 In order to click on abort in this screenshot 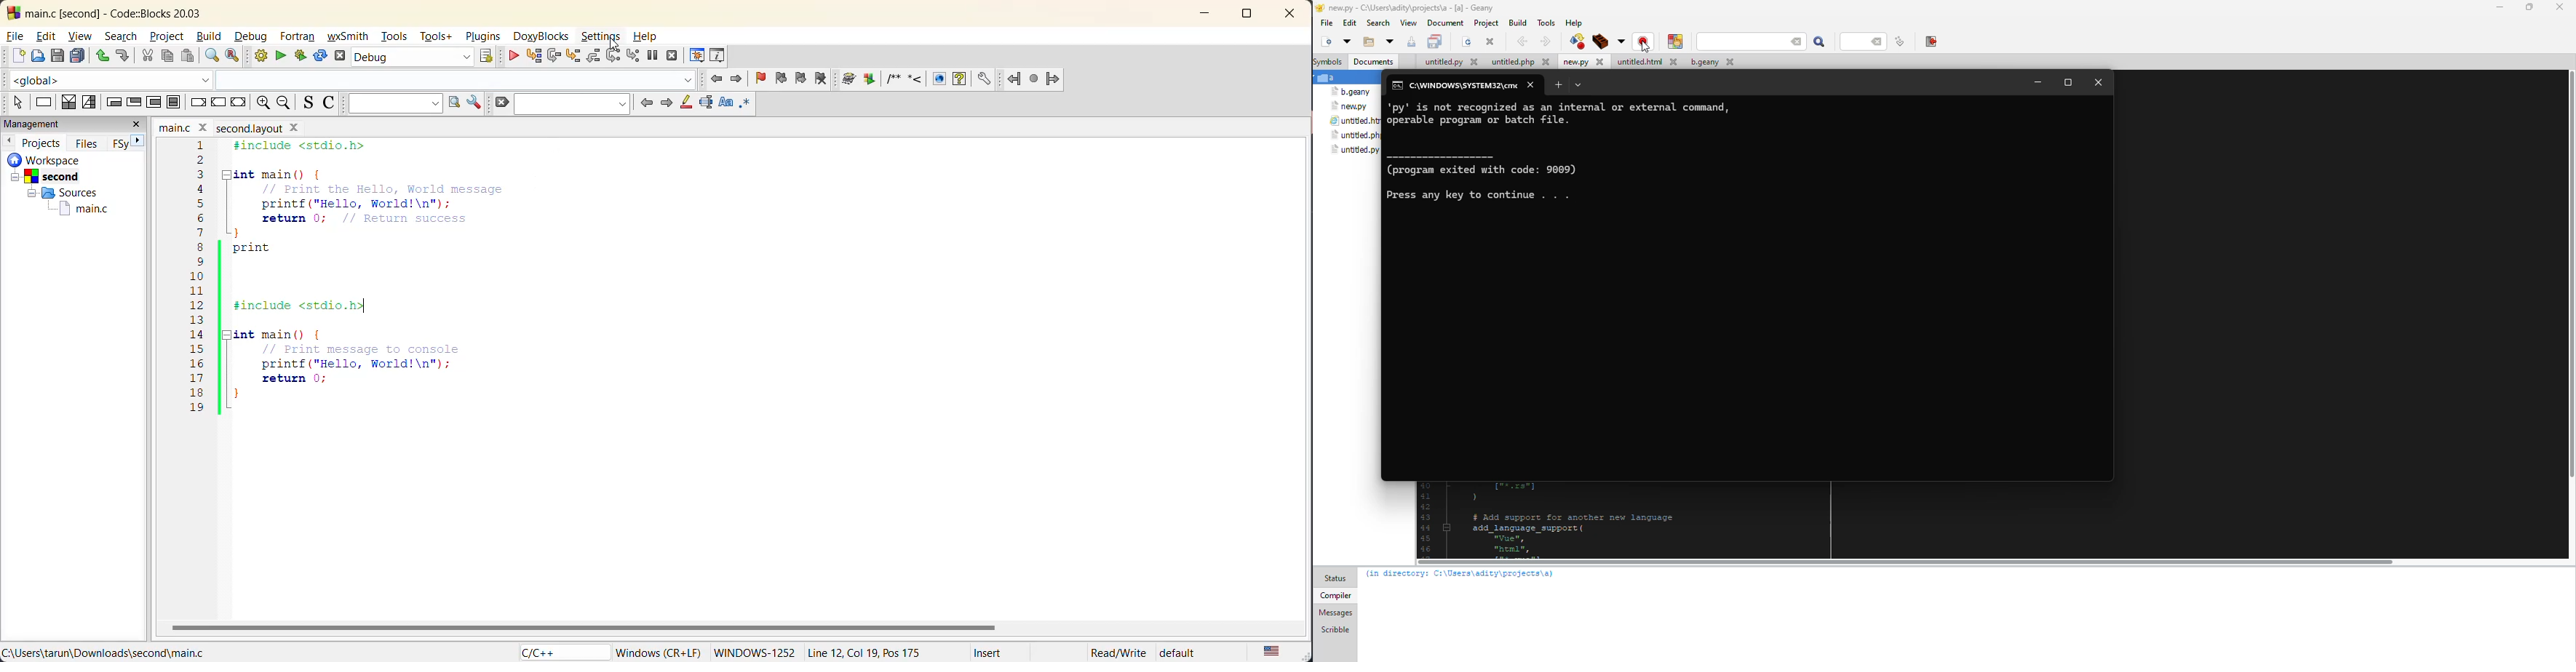, I will do `click(340, 55)`.